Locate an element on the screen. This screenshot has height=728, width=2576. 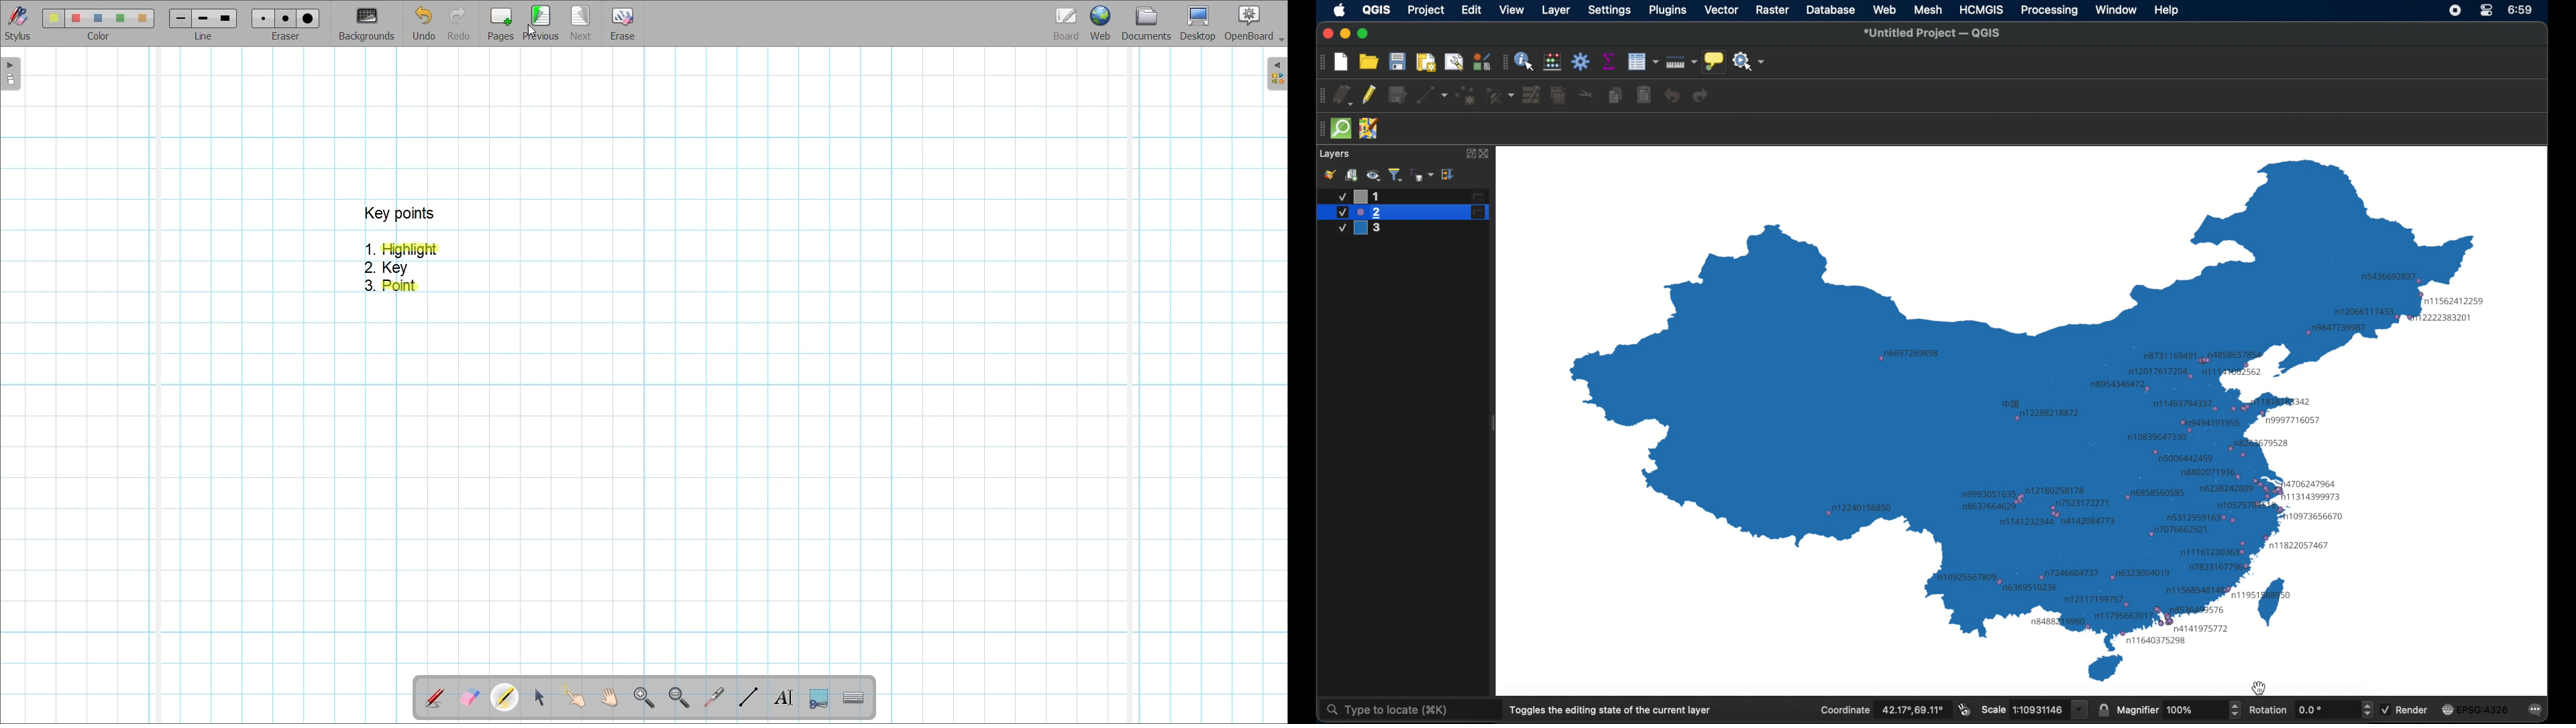
style manager is located at coordinates (1482, 61).